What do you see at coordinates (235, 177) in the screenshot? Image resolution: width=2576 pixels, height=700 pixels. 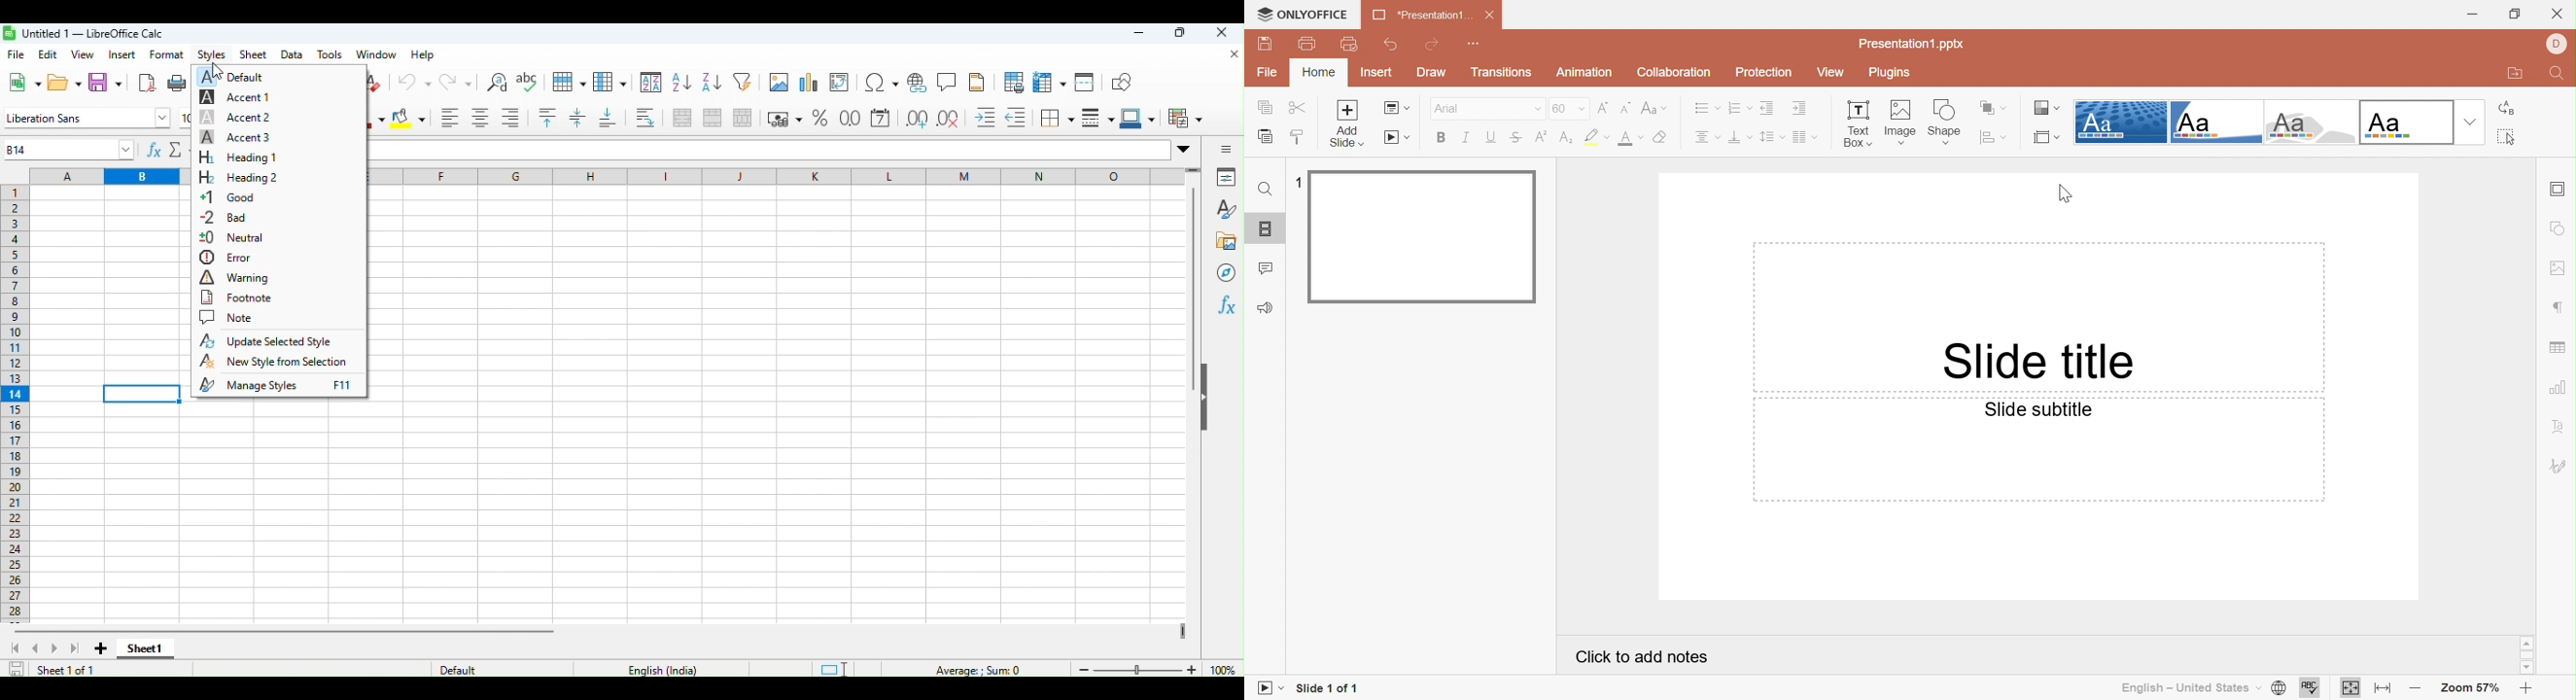 I see `Heading 2` at bounding box center [235, 177].